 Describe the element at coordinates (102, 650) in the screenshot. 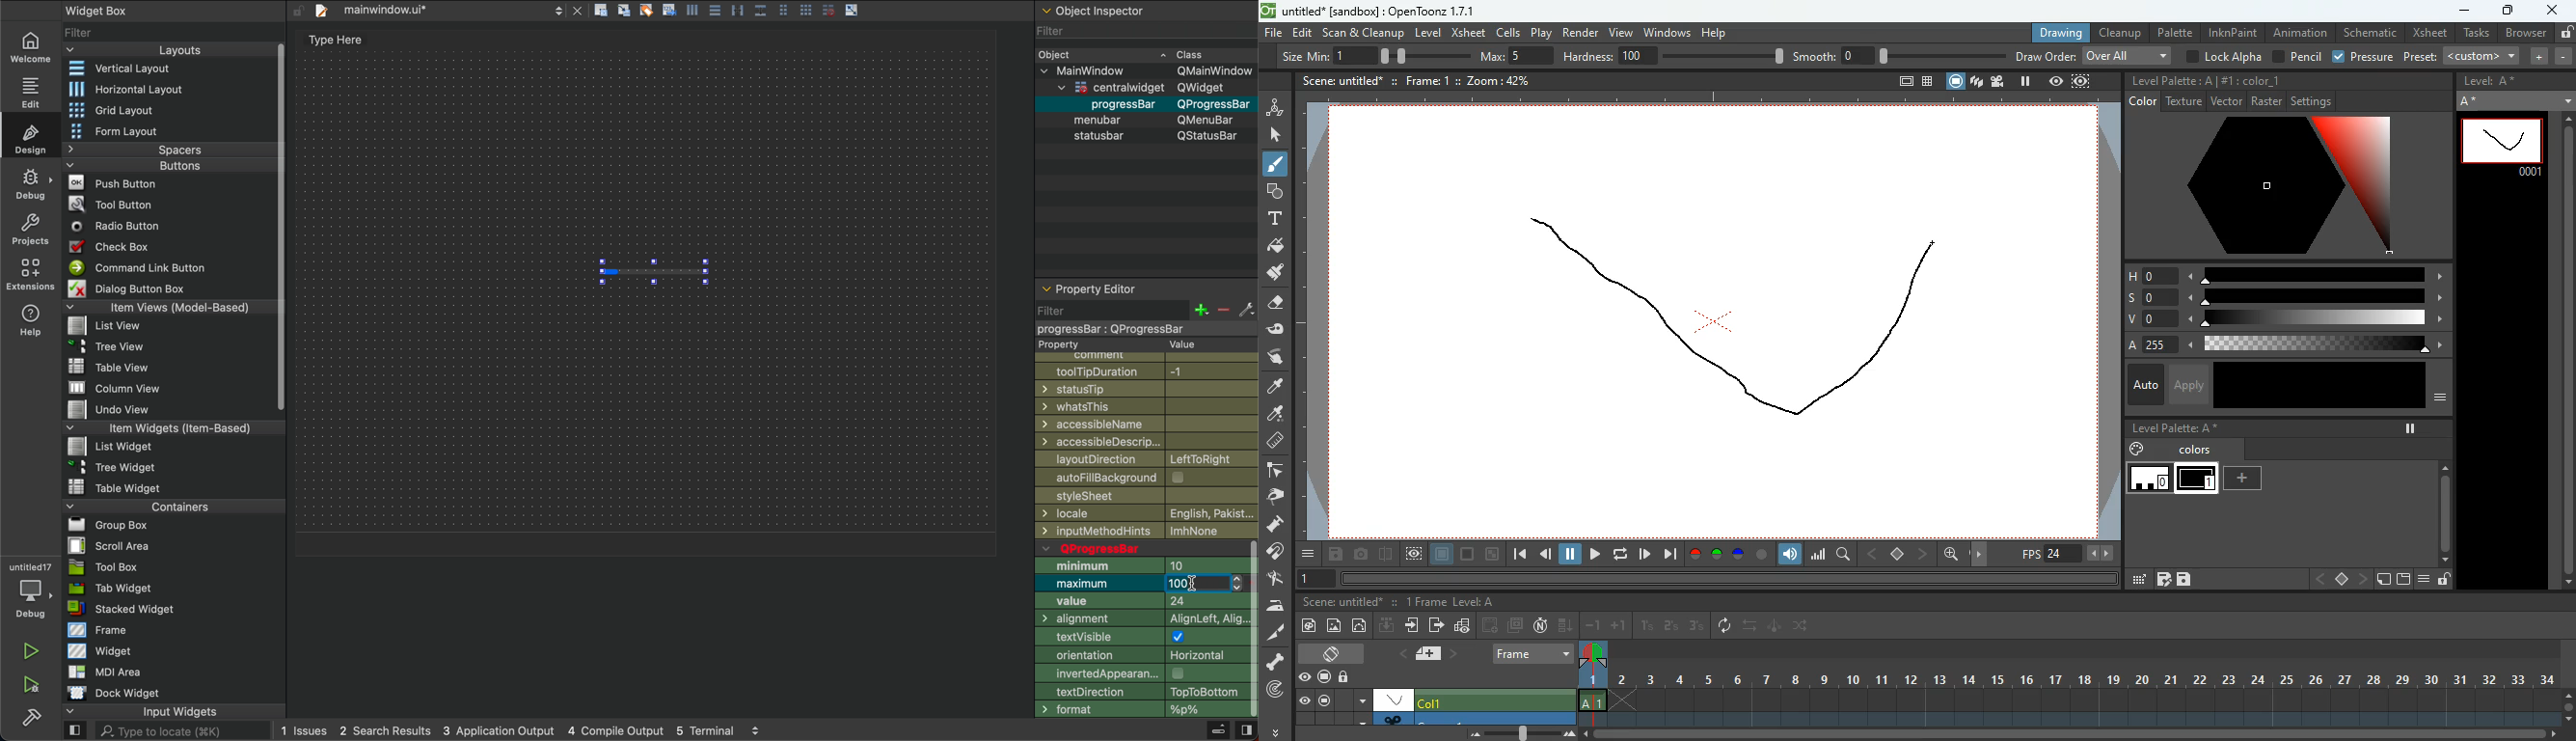

I see `Widget` at that location.